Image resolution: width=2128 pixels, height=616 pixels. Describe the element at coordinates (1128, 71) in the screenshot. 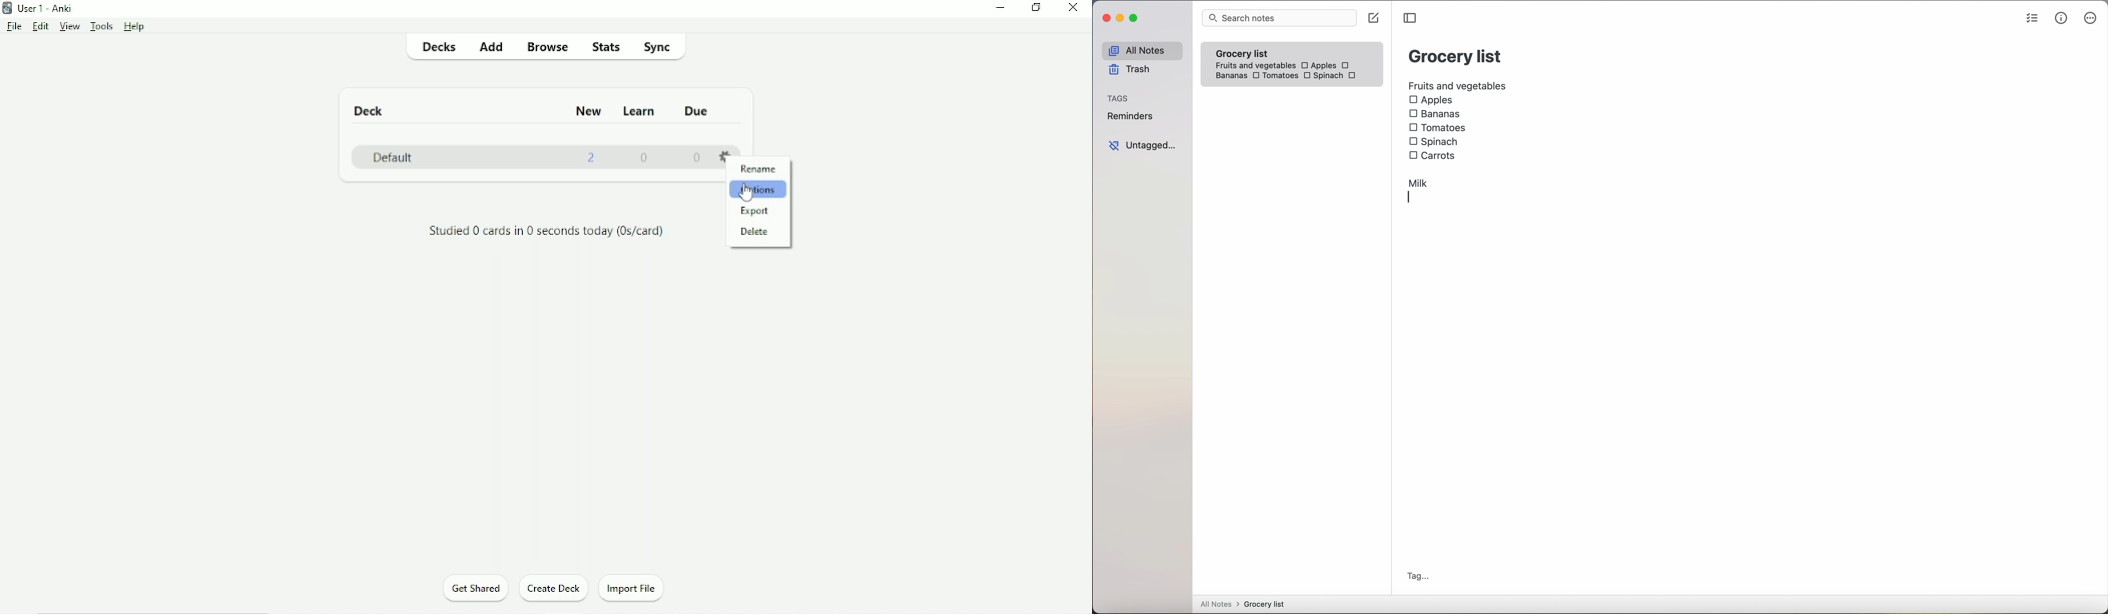

I see `trash` at that location.